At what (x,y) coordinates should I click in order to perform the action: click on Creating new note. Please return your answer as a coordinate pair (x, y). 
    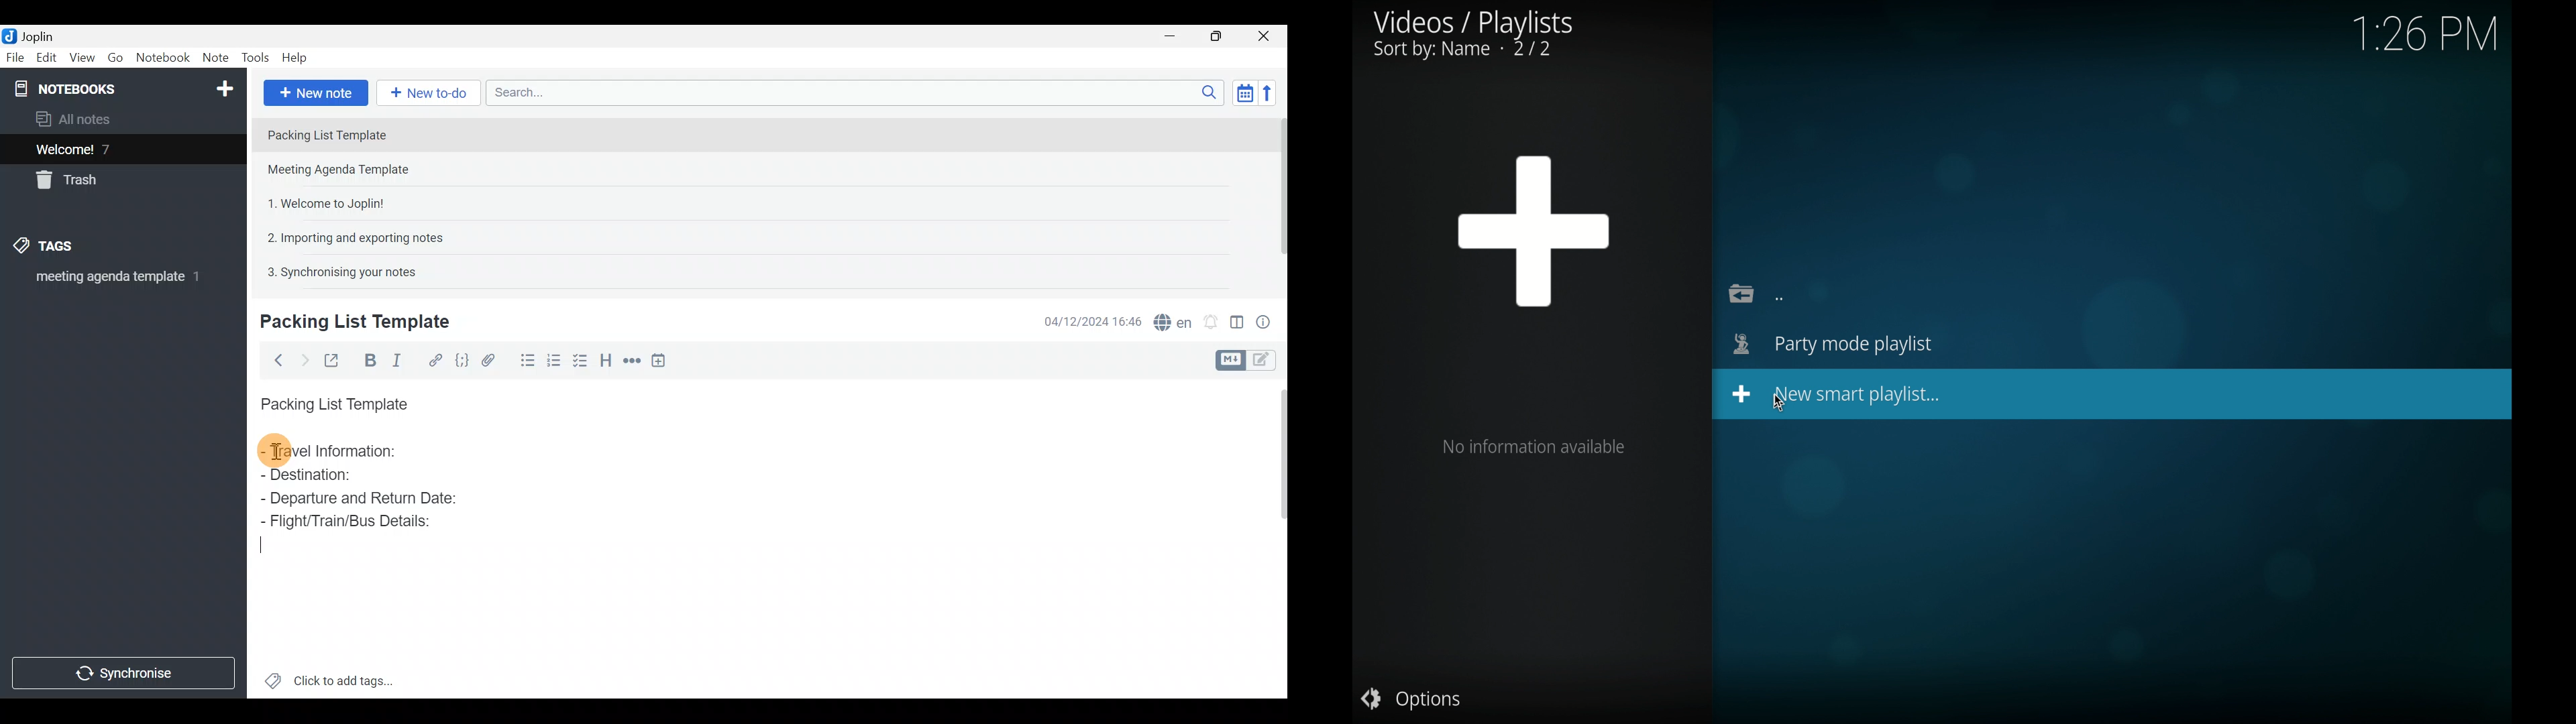
    Looking at the image, I should click on (347, 322).